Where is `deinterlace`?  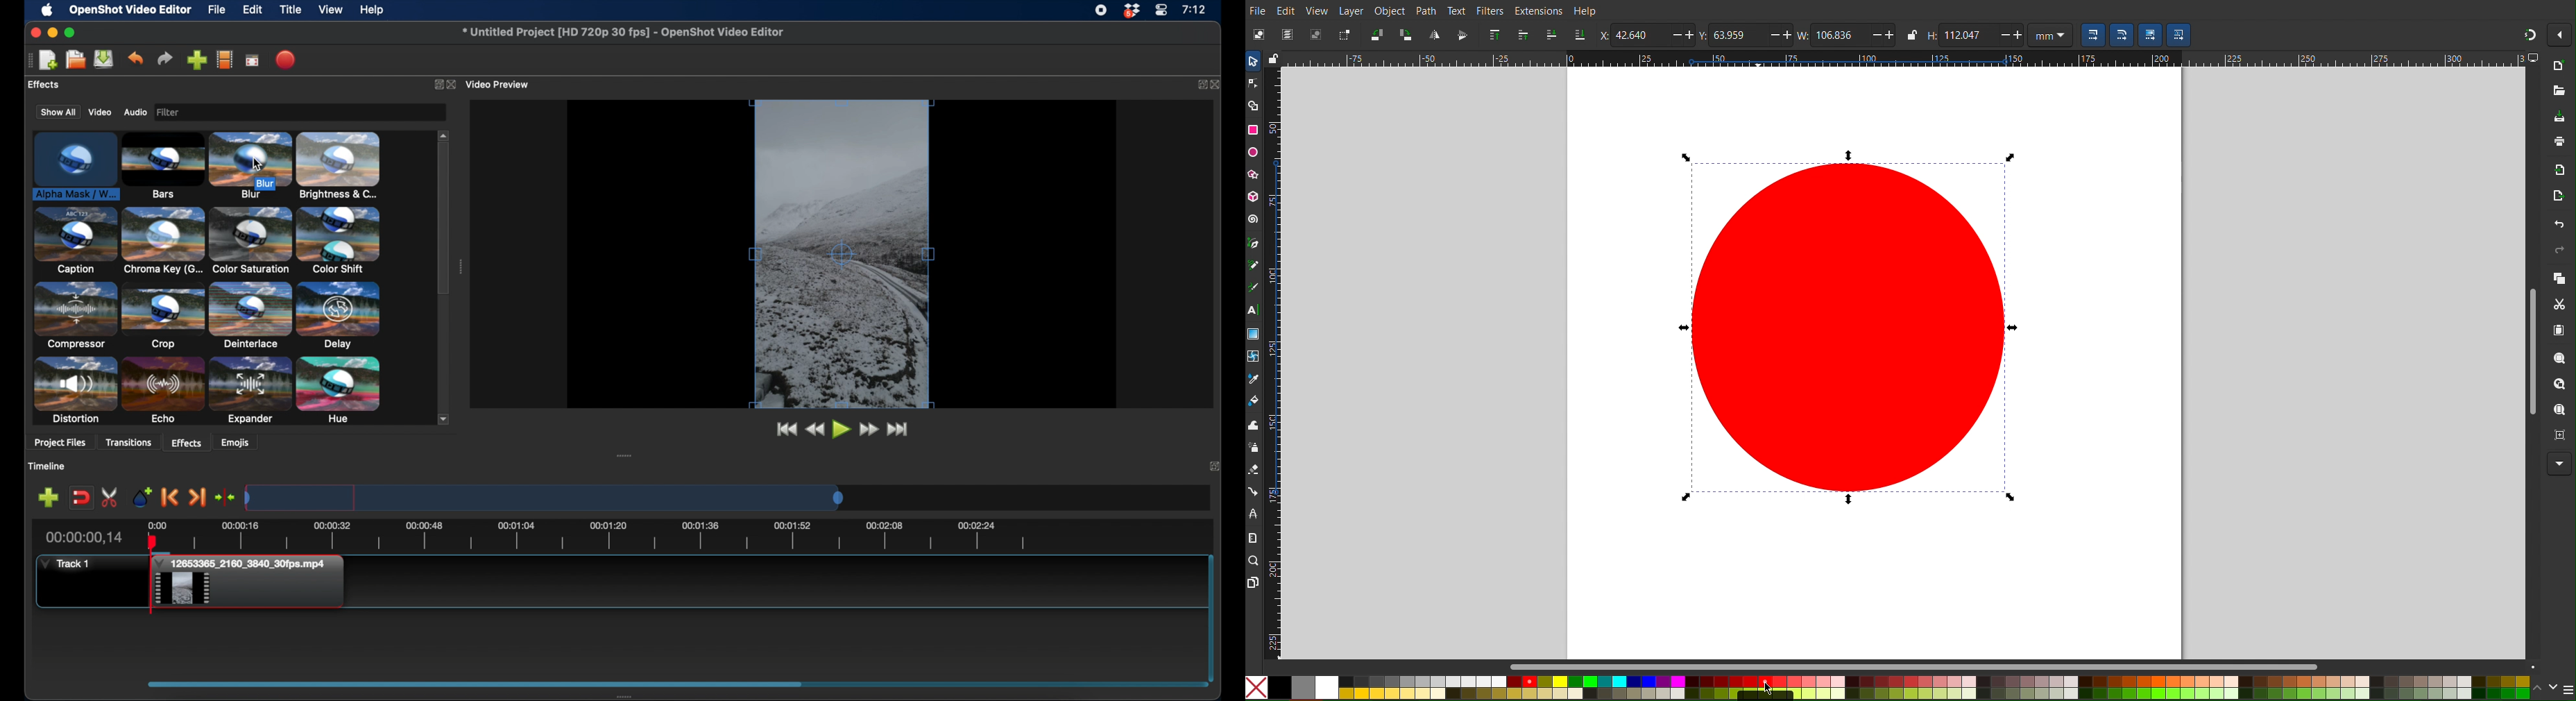
deinterlace is located at coordinates (250, 315).